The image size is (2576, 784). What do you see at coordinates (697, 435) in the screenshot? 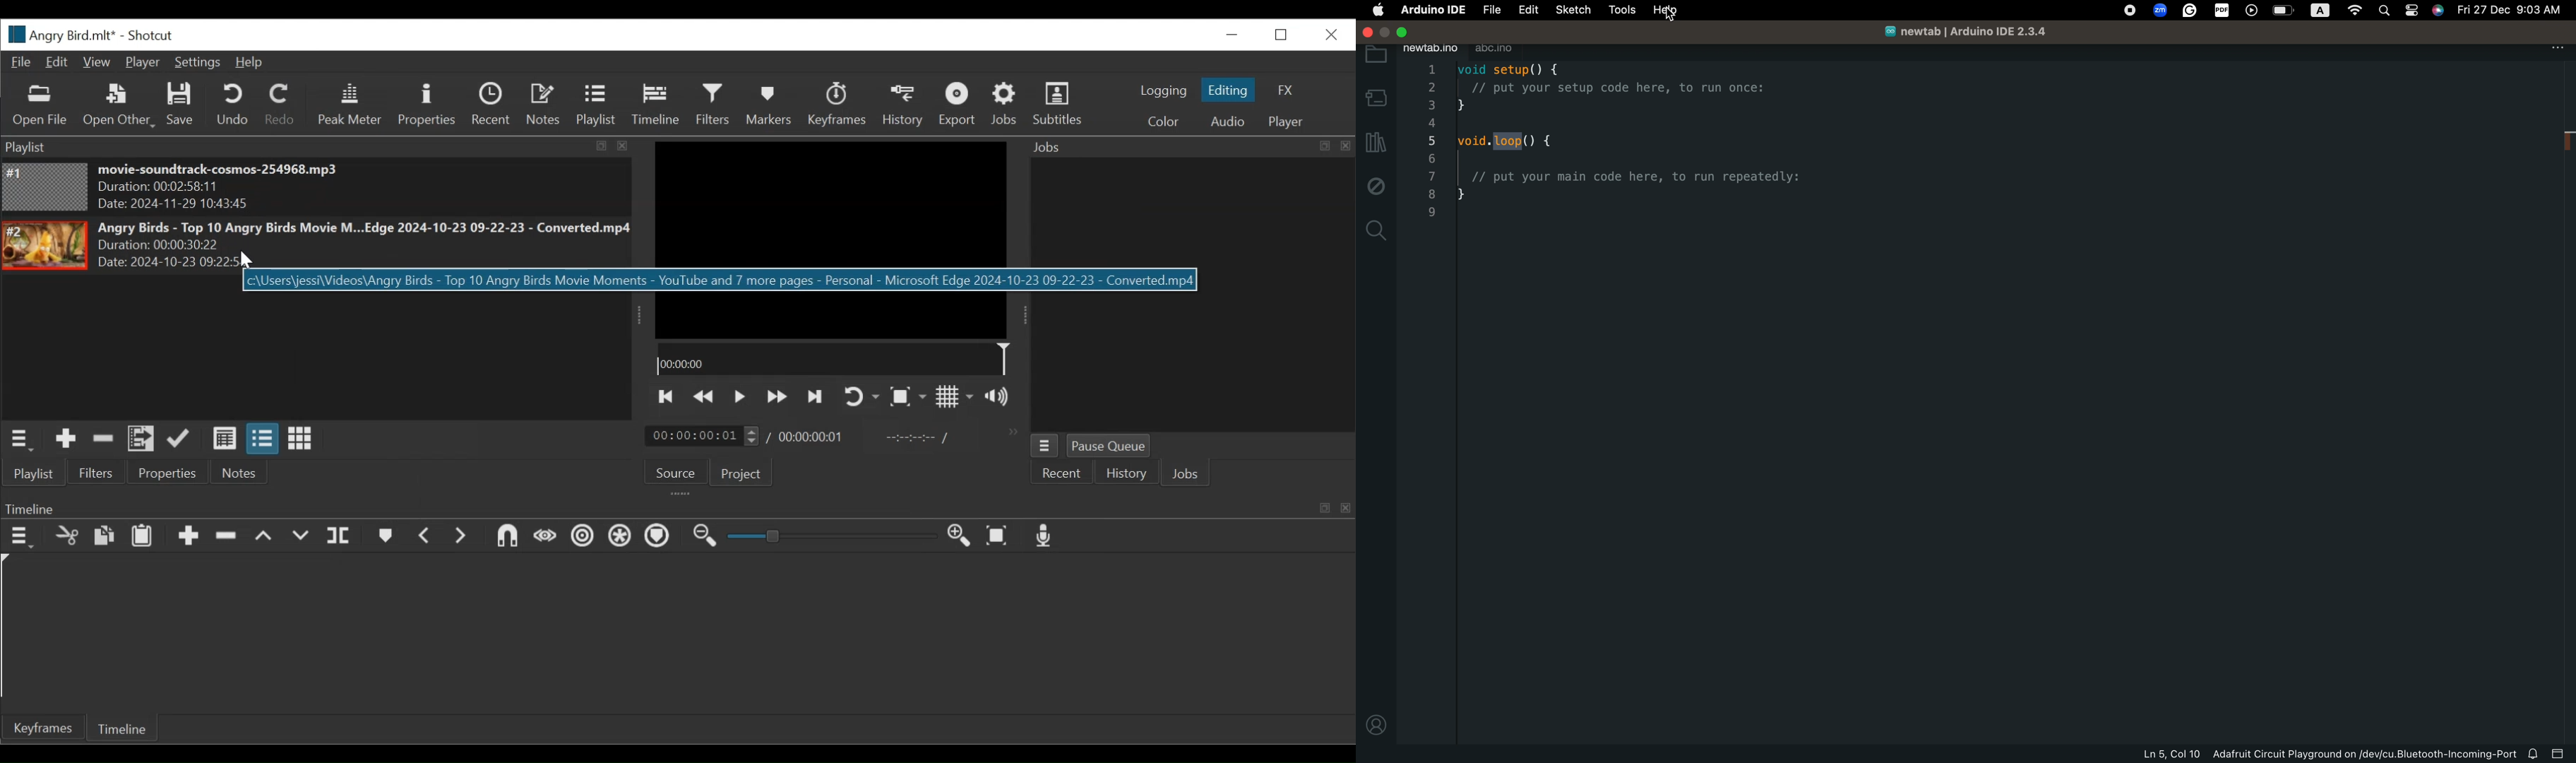
I see `/ 00:00:00:01(Current duration)` at bounding box center [697, 435].